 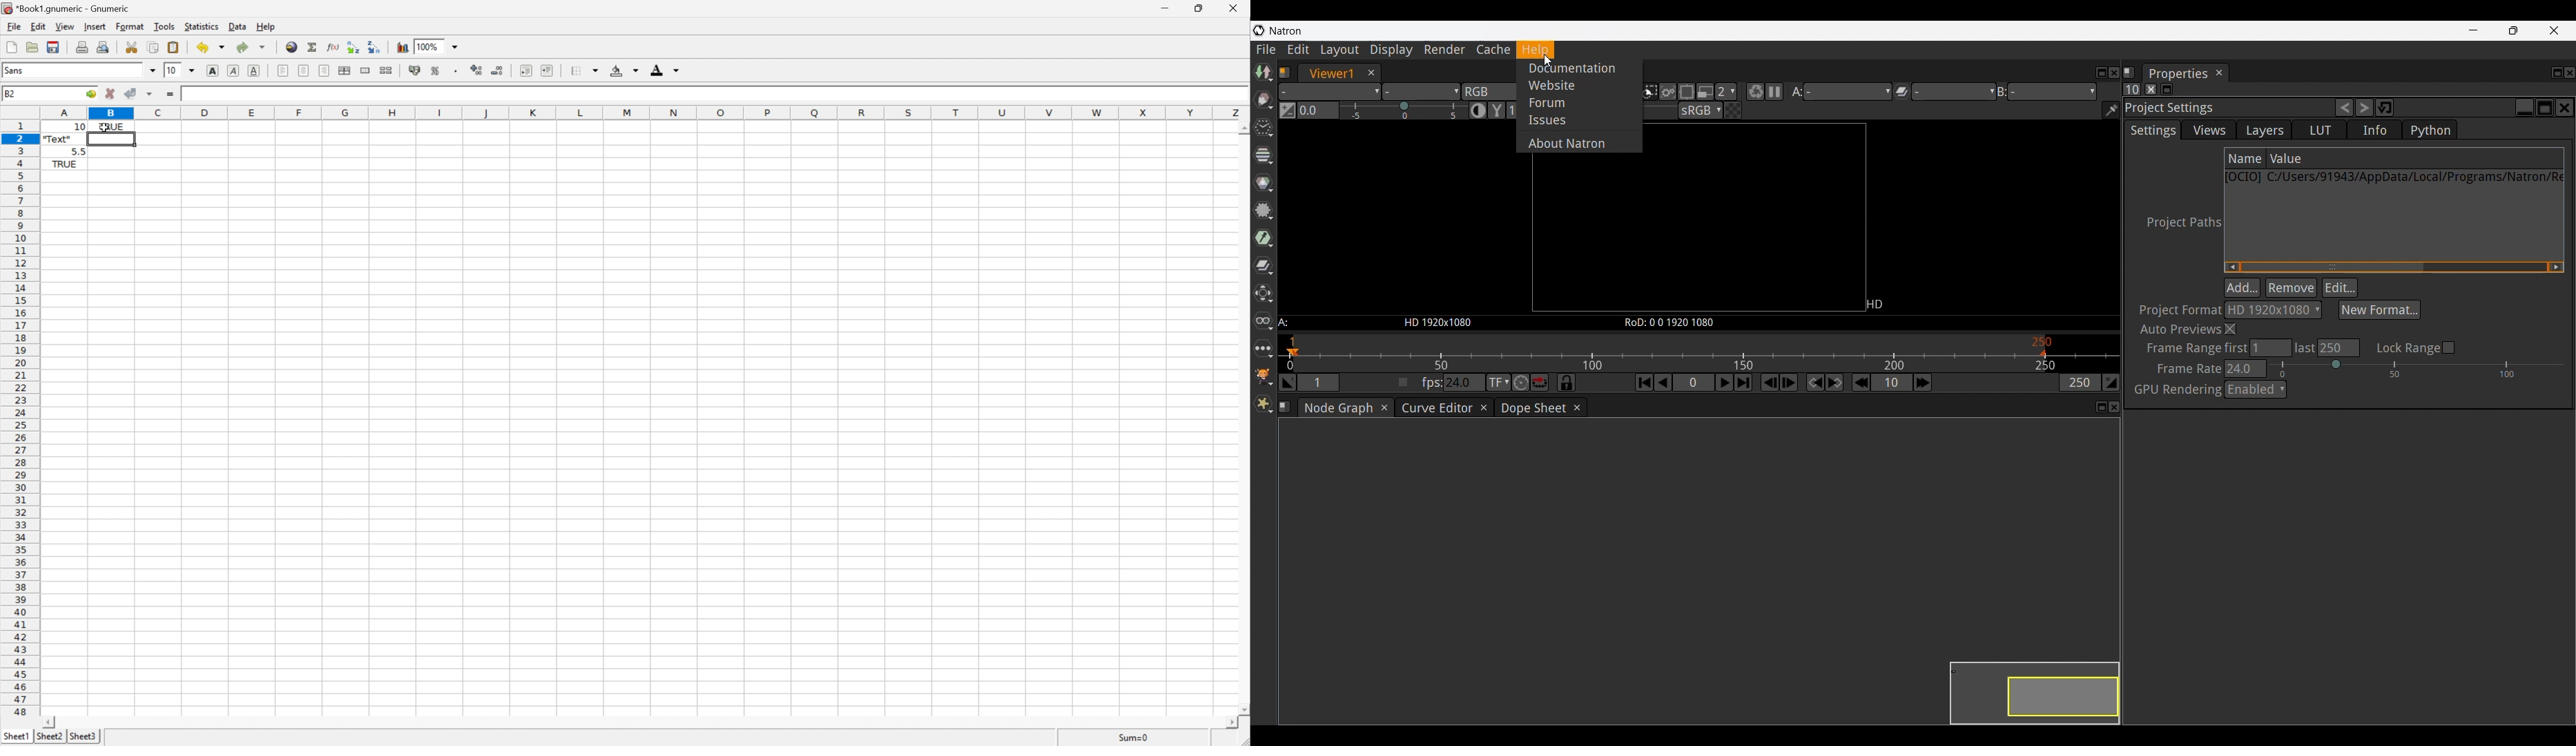 I want to click on Viewer color proc, so click(x=1701, y=110).